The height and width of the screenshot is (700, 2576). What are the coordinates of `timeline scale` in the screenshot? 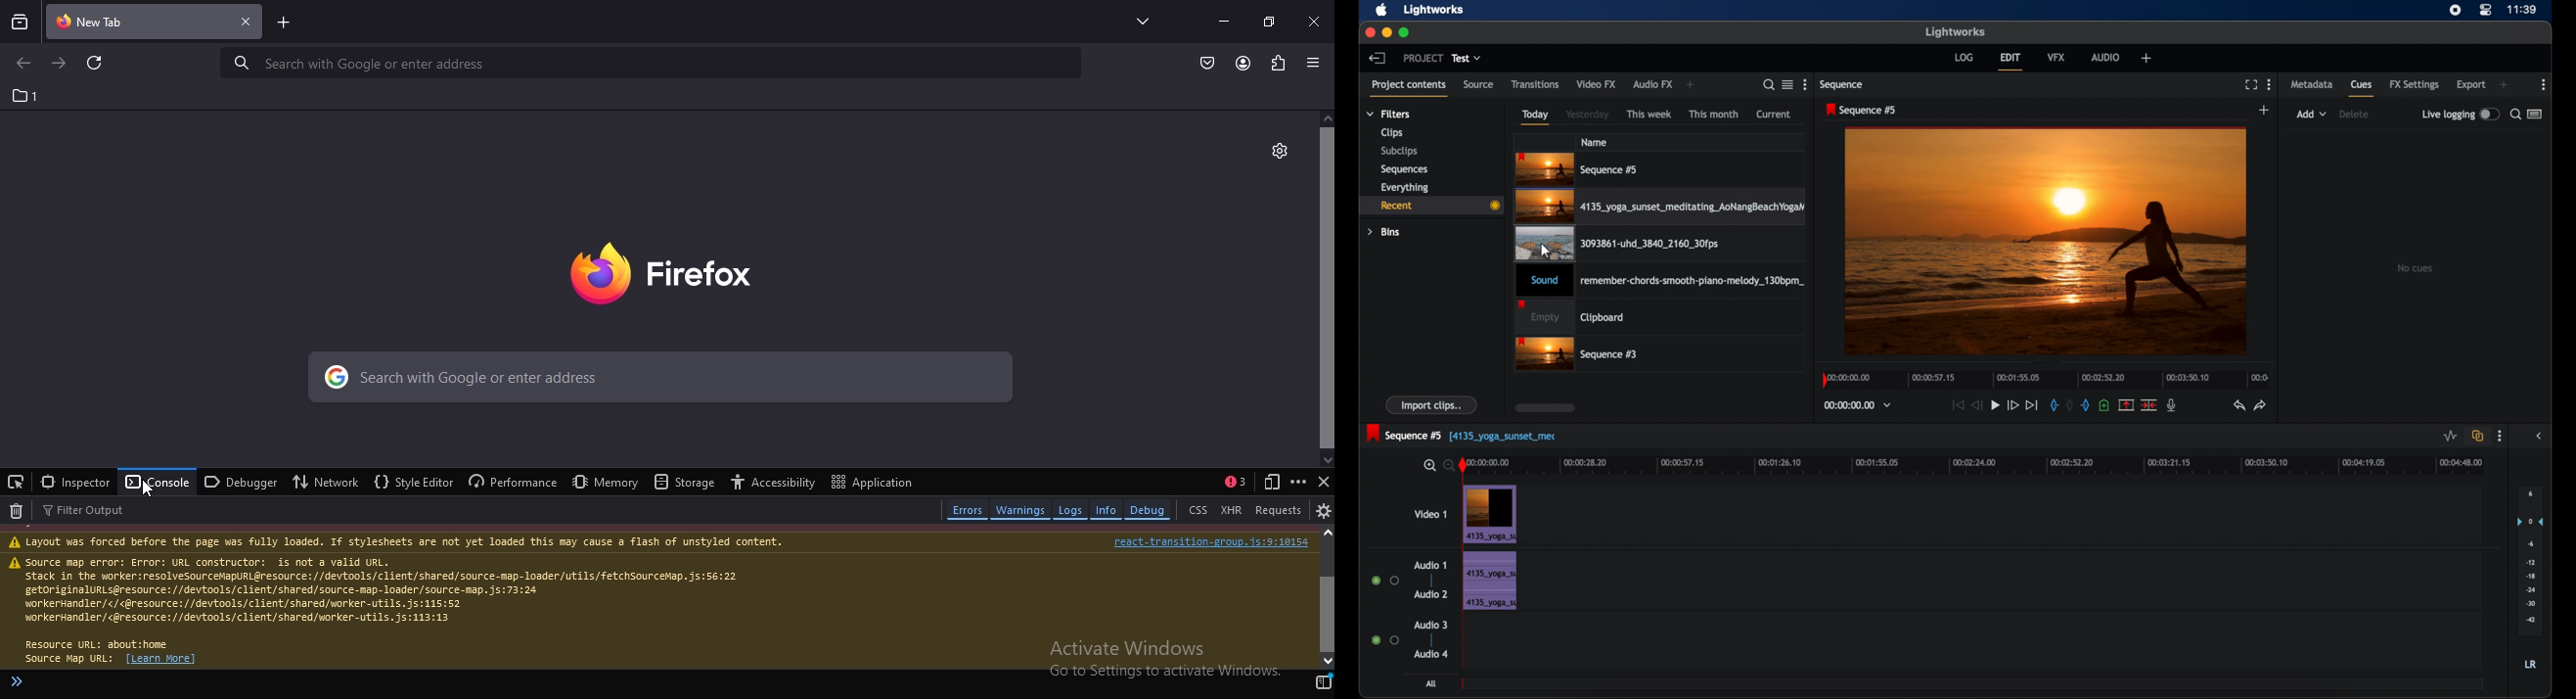 It's located at (2045, 379).